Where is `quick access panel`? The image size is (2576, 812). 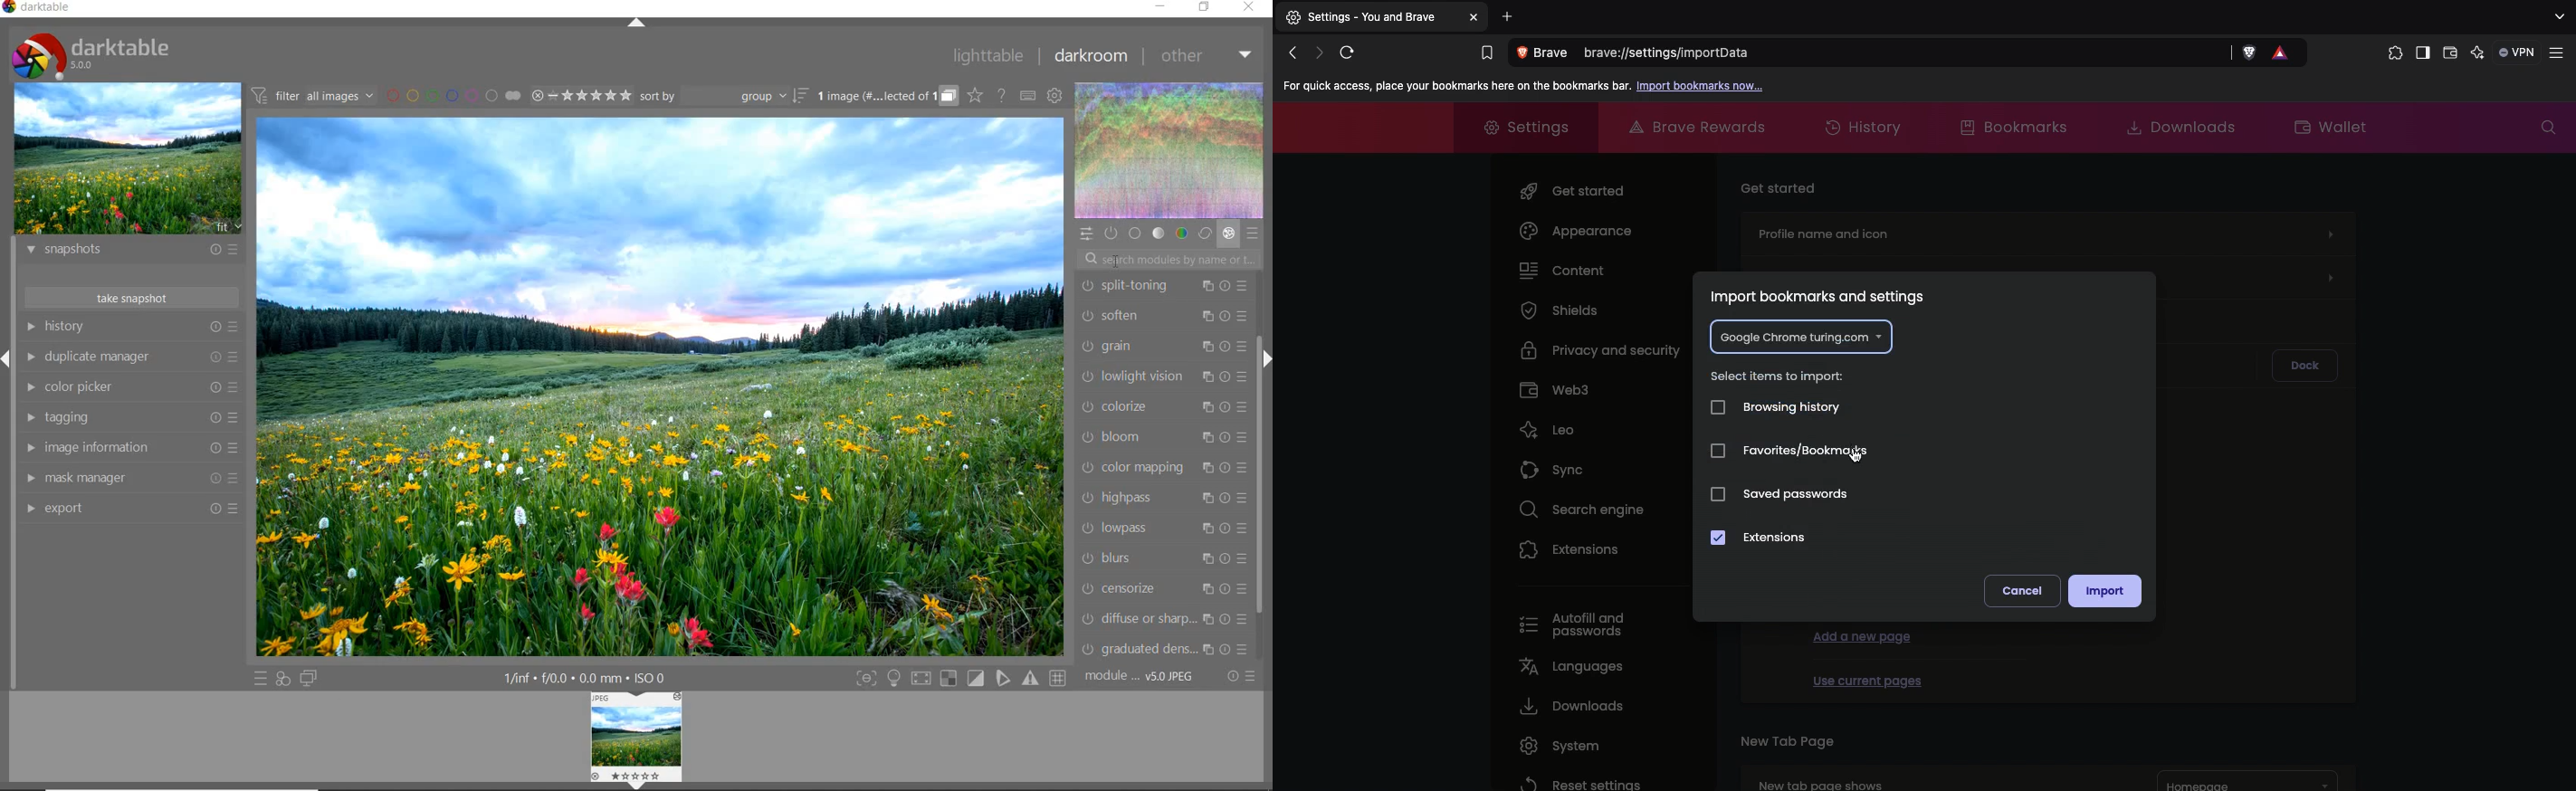 quick access panel is located at coordinates (1088, 234).